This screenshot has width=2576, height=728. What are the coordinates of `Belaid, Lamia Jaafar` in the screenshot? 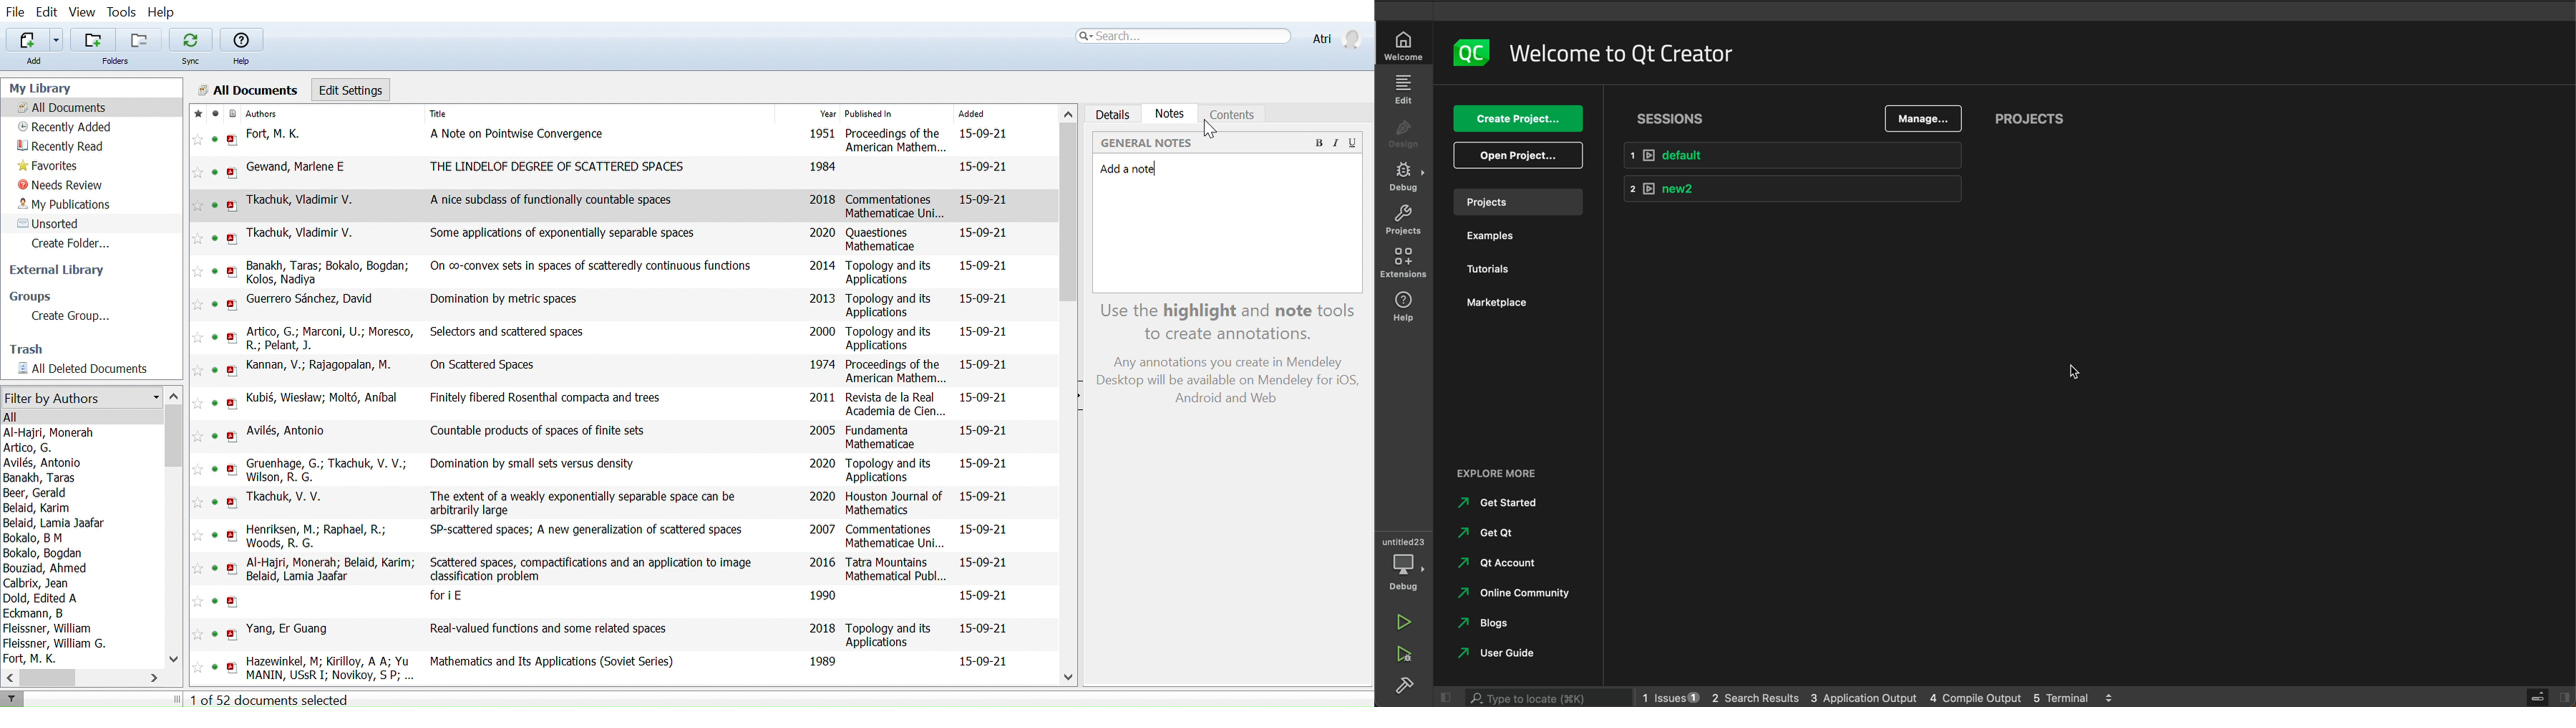 It's located at (57, 523).